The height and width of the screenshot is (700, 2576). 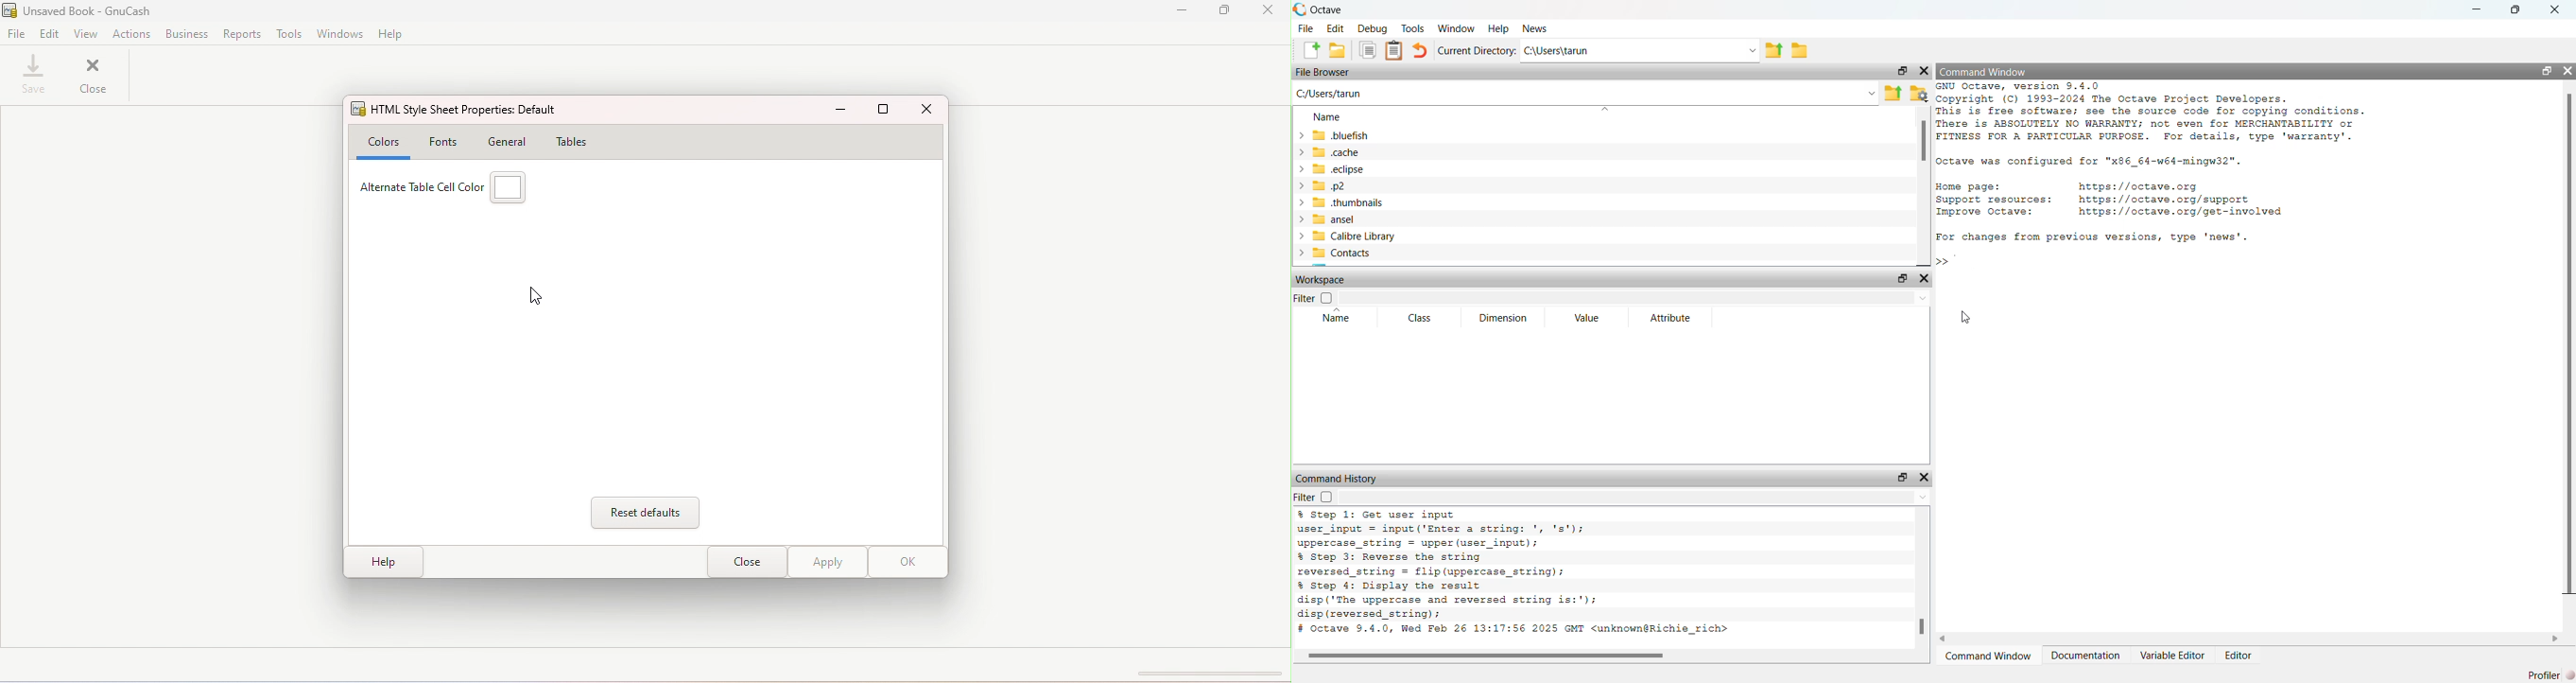 What do you see at coordinates (1353, 220) in the screenshot?
I see `ansel` at bounding box center [1353, 220].